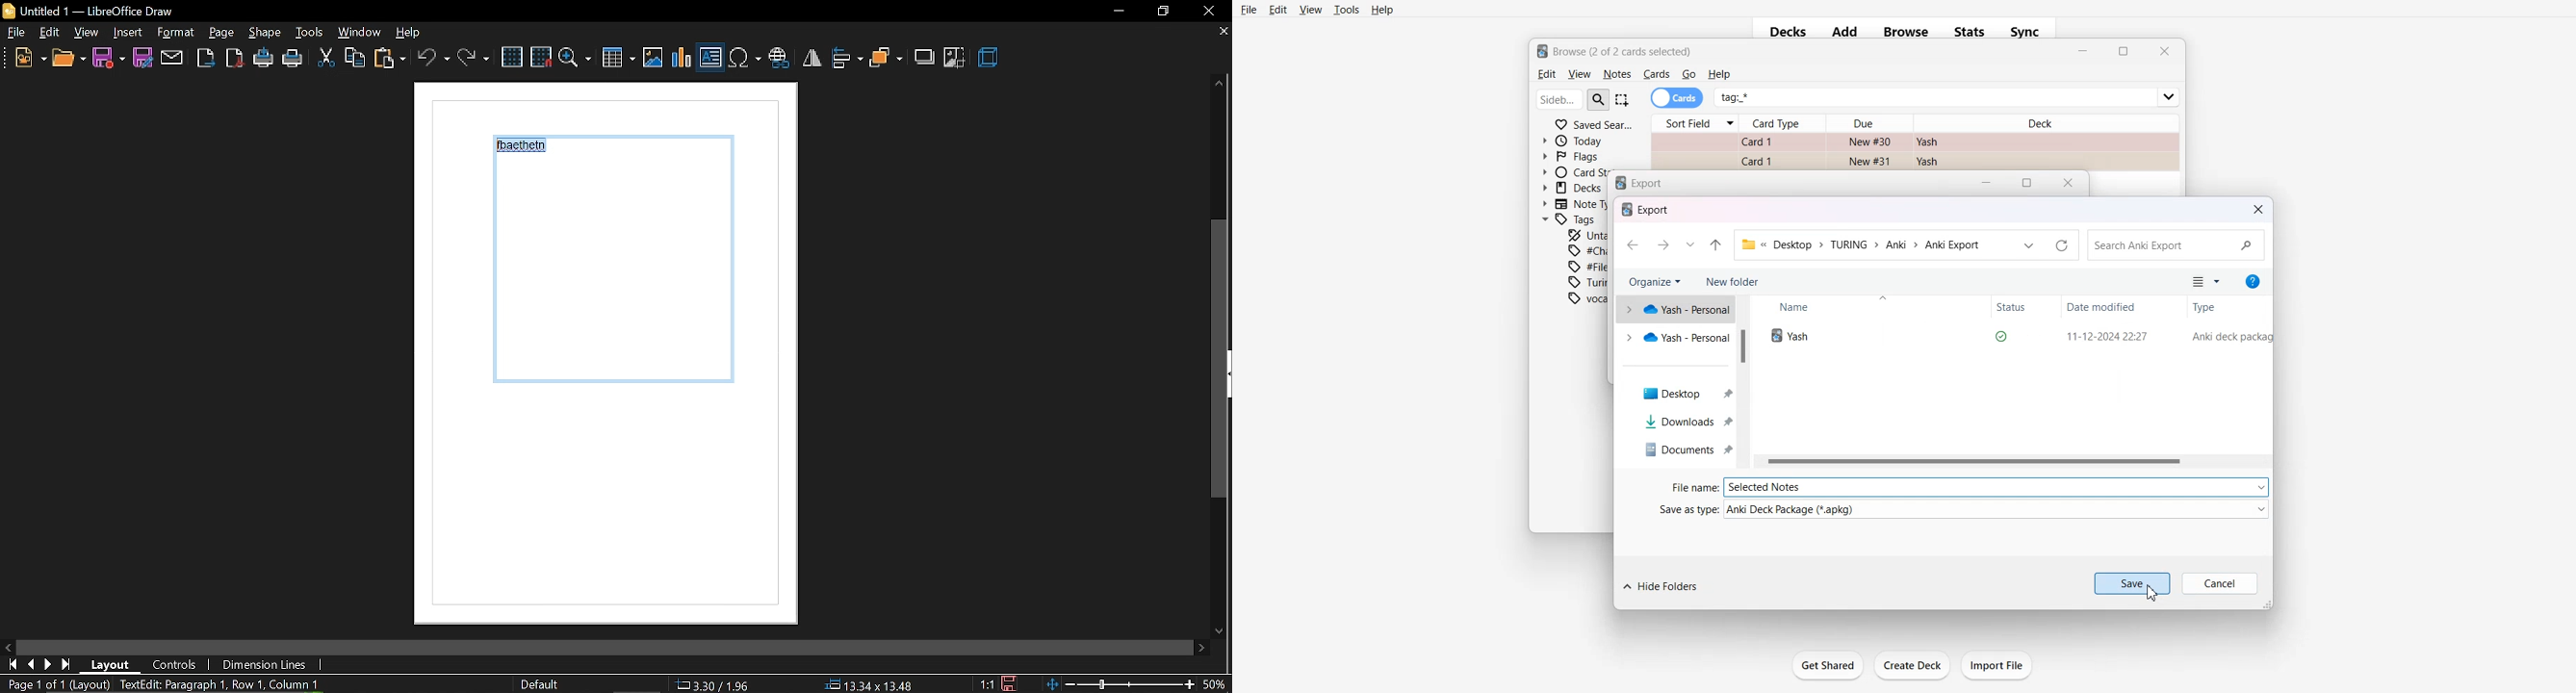 This screenshot has height=700, width=2576. What do you see at coordinates (264, 57) in the screenshot?
I see `print directly` at bounding box center [264, 57].